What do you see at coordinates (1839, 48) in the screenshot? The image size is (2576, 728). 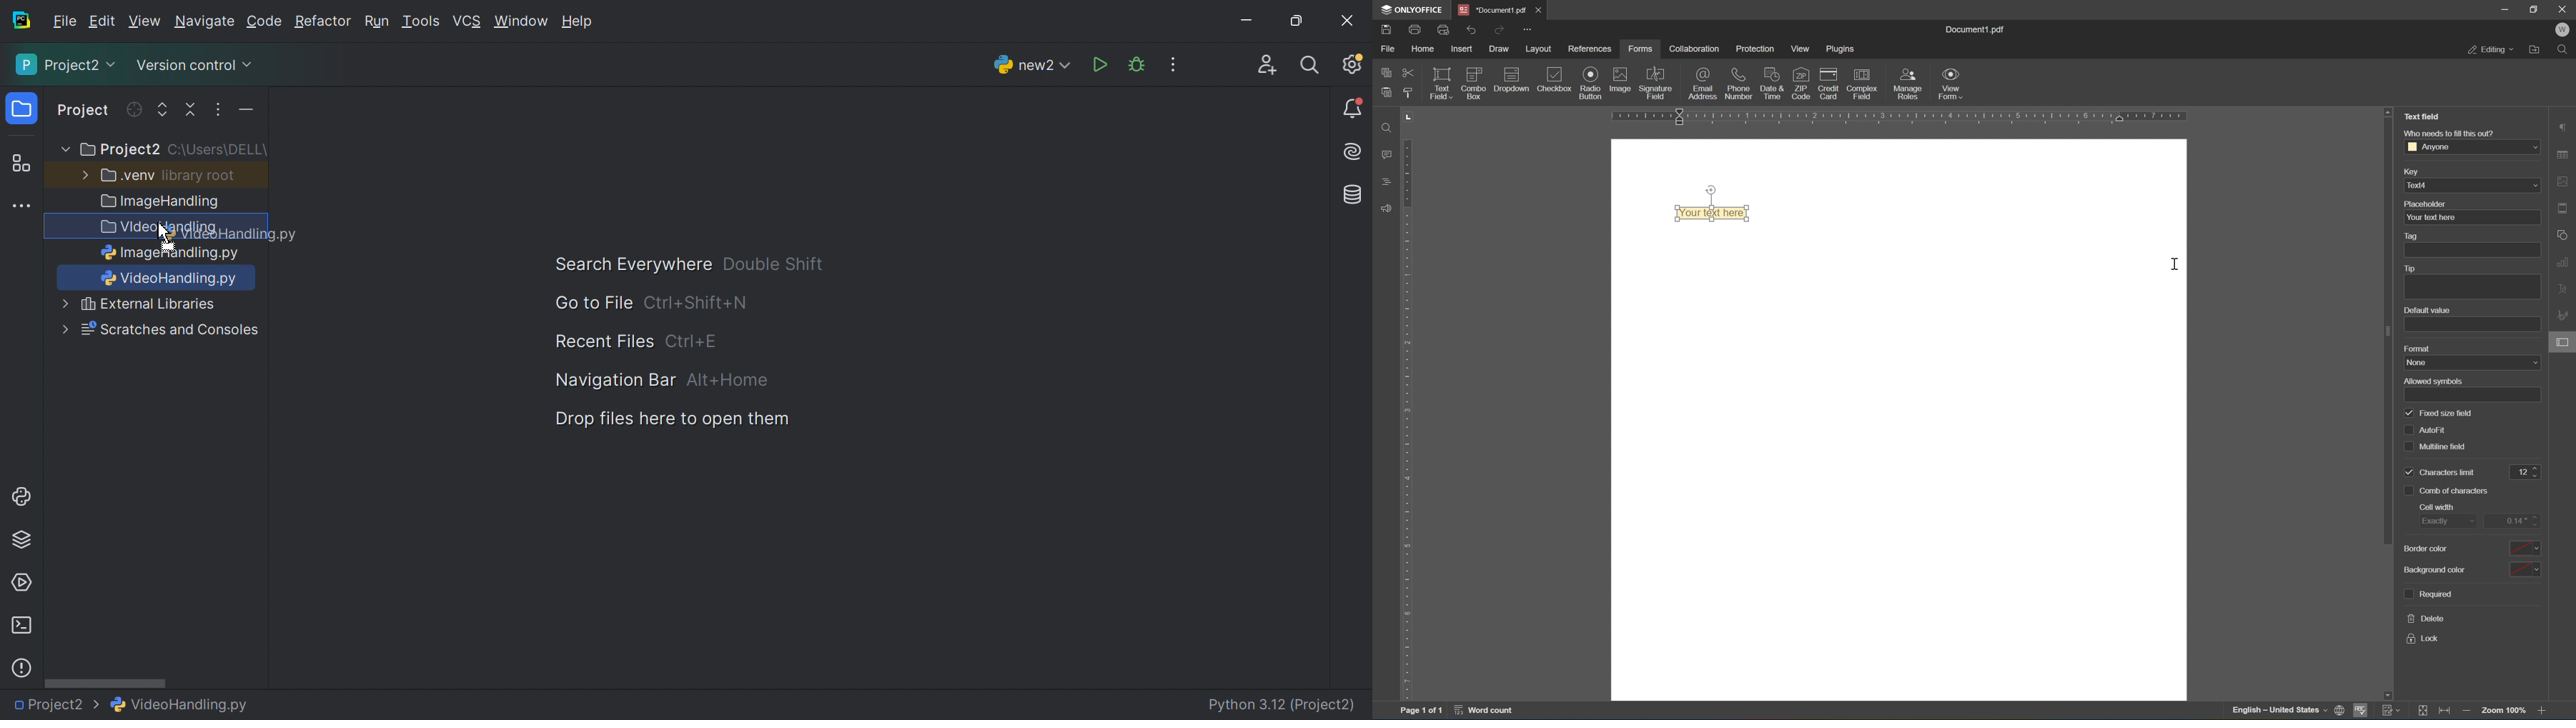 I see `plugins` at bounding box center [1839, 48].